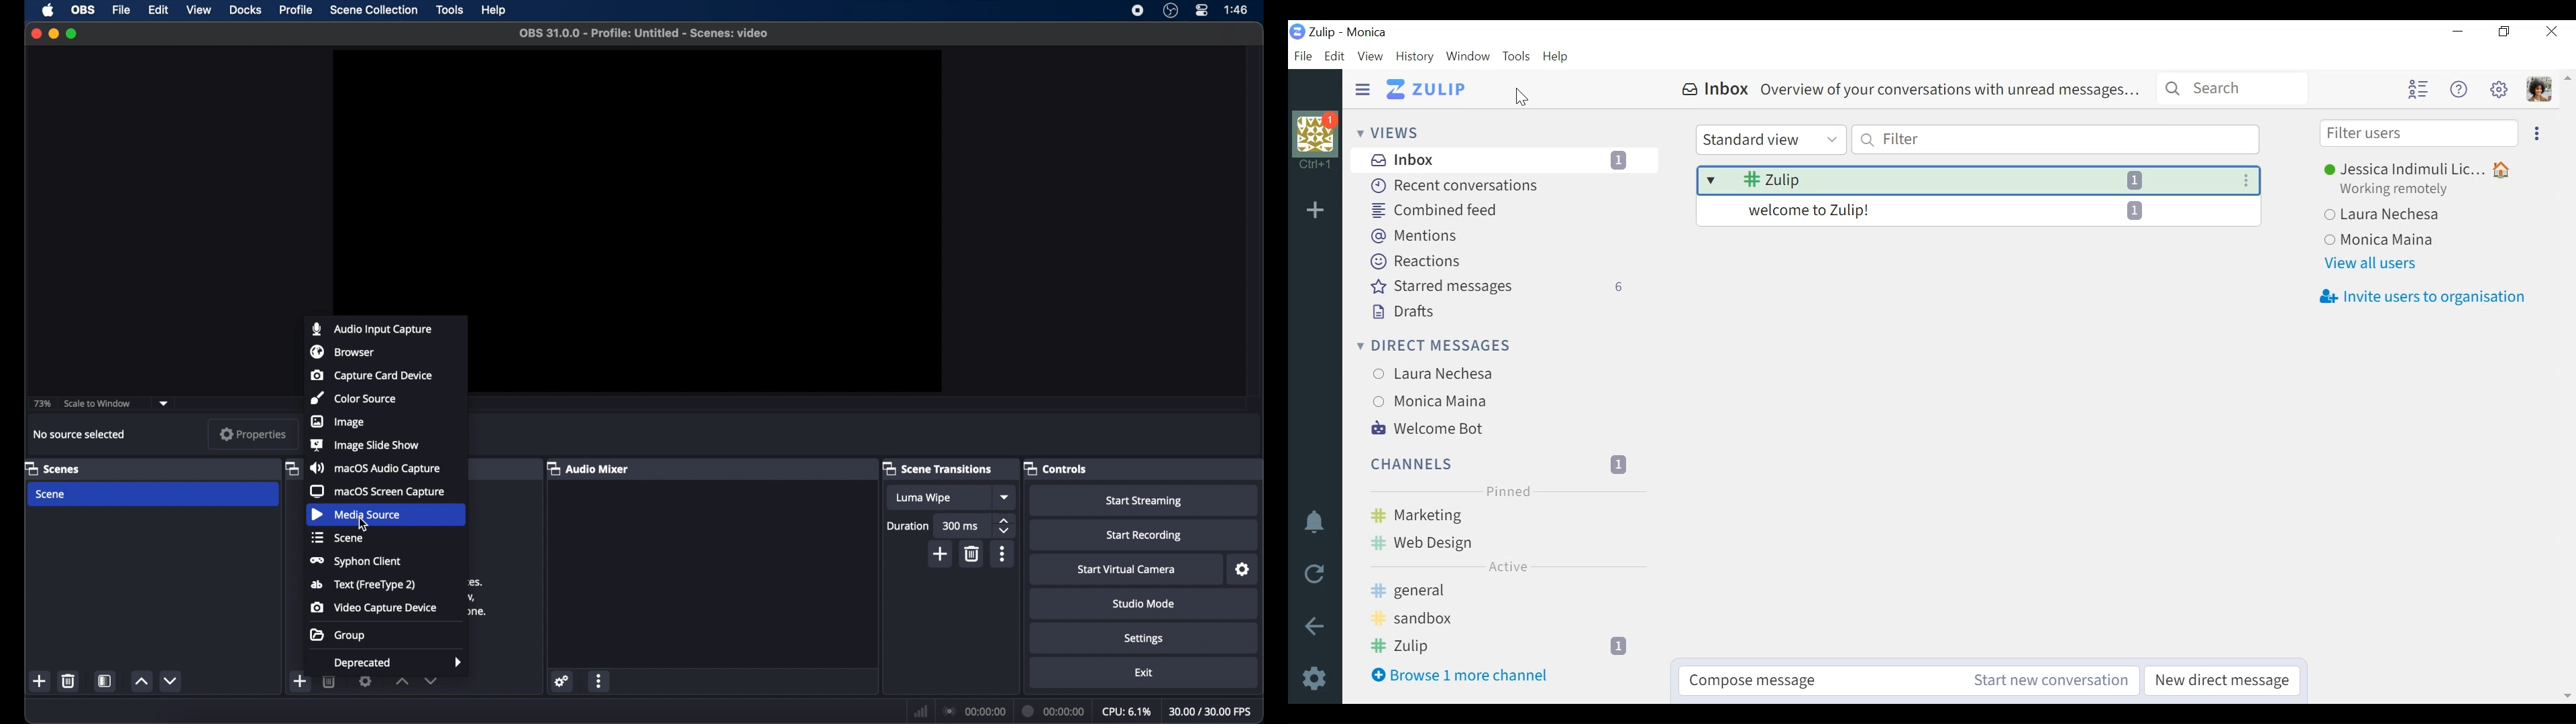 The width and height of the screenshot is (2576, 728). Describe the element at coordinates (1426, 429) in the screenshot. I see `Welcome Bot` at that location.